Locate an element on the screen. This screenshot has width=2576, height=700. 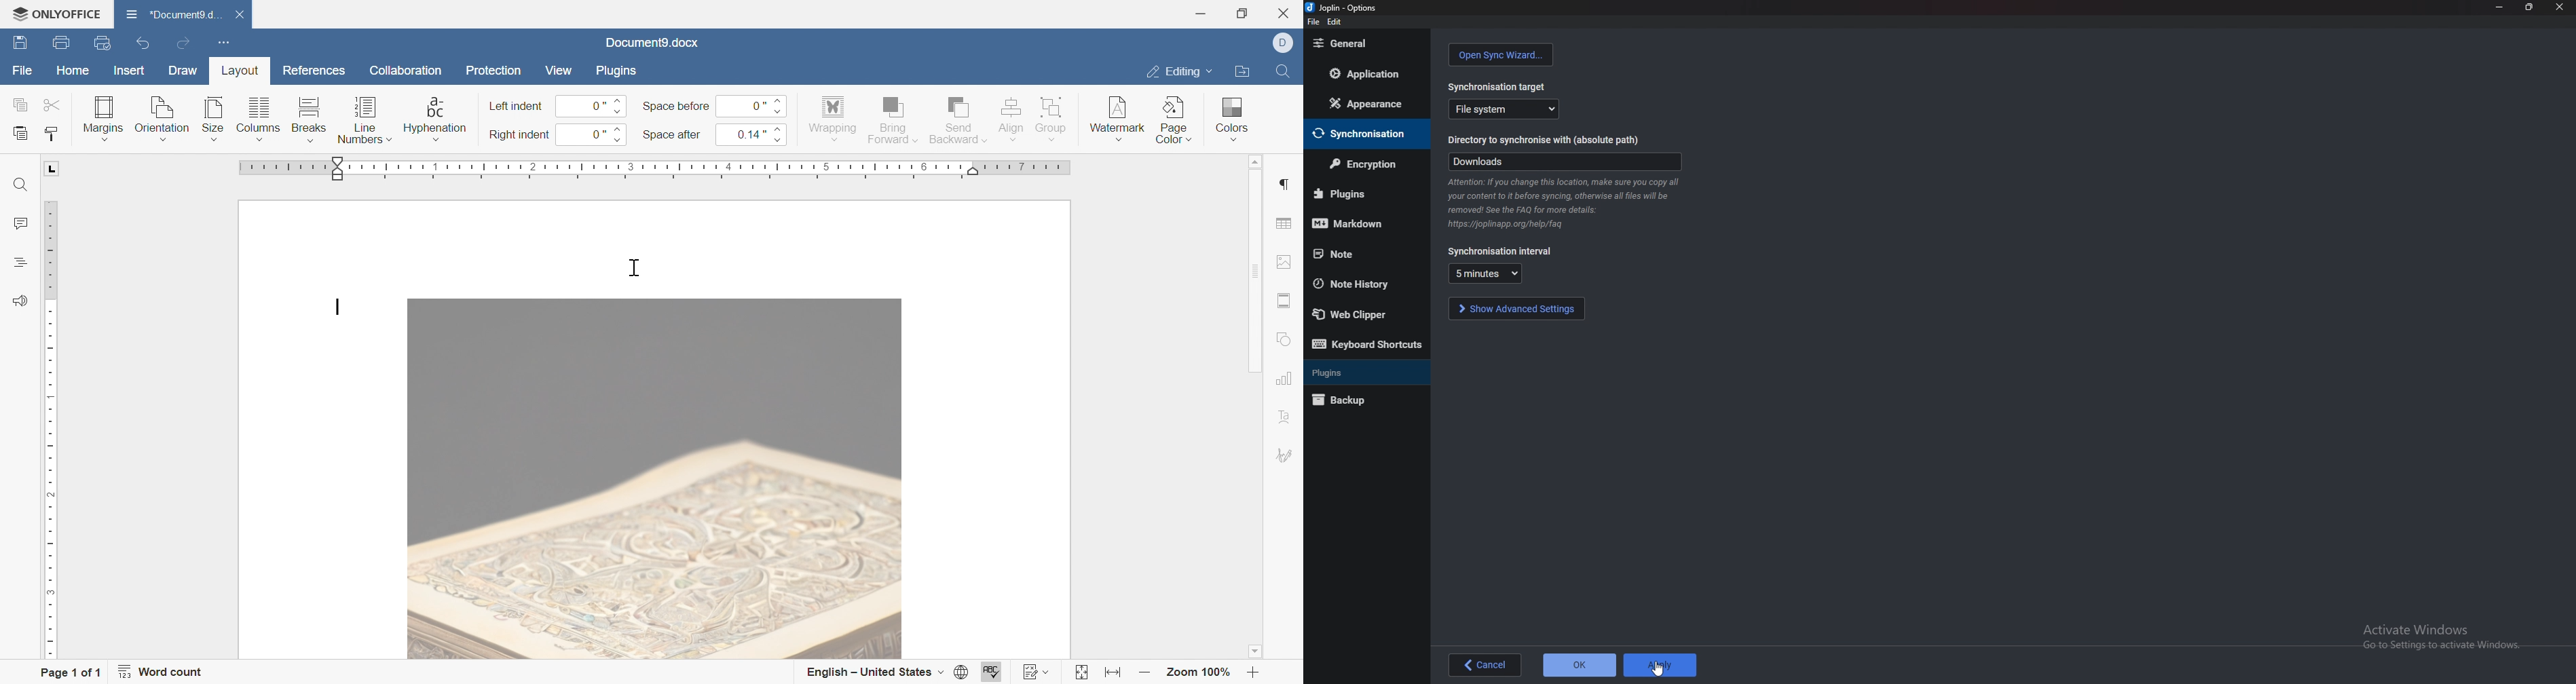
send backward is located at coordinates (959, 118).